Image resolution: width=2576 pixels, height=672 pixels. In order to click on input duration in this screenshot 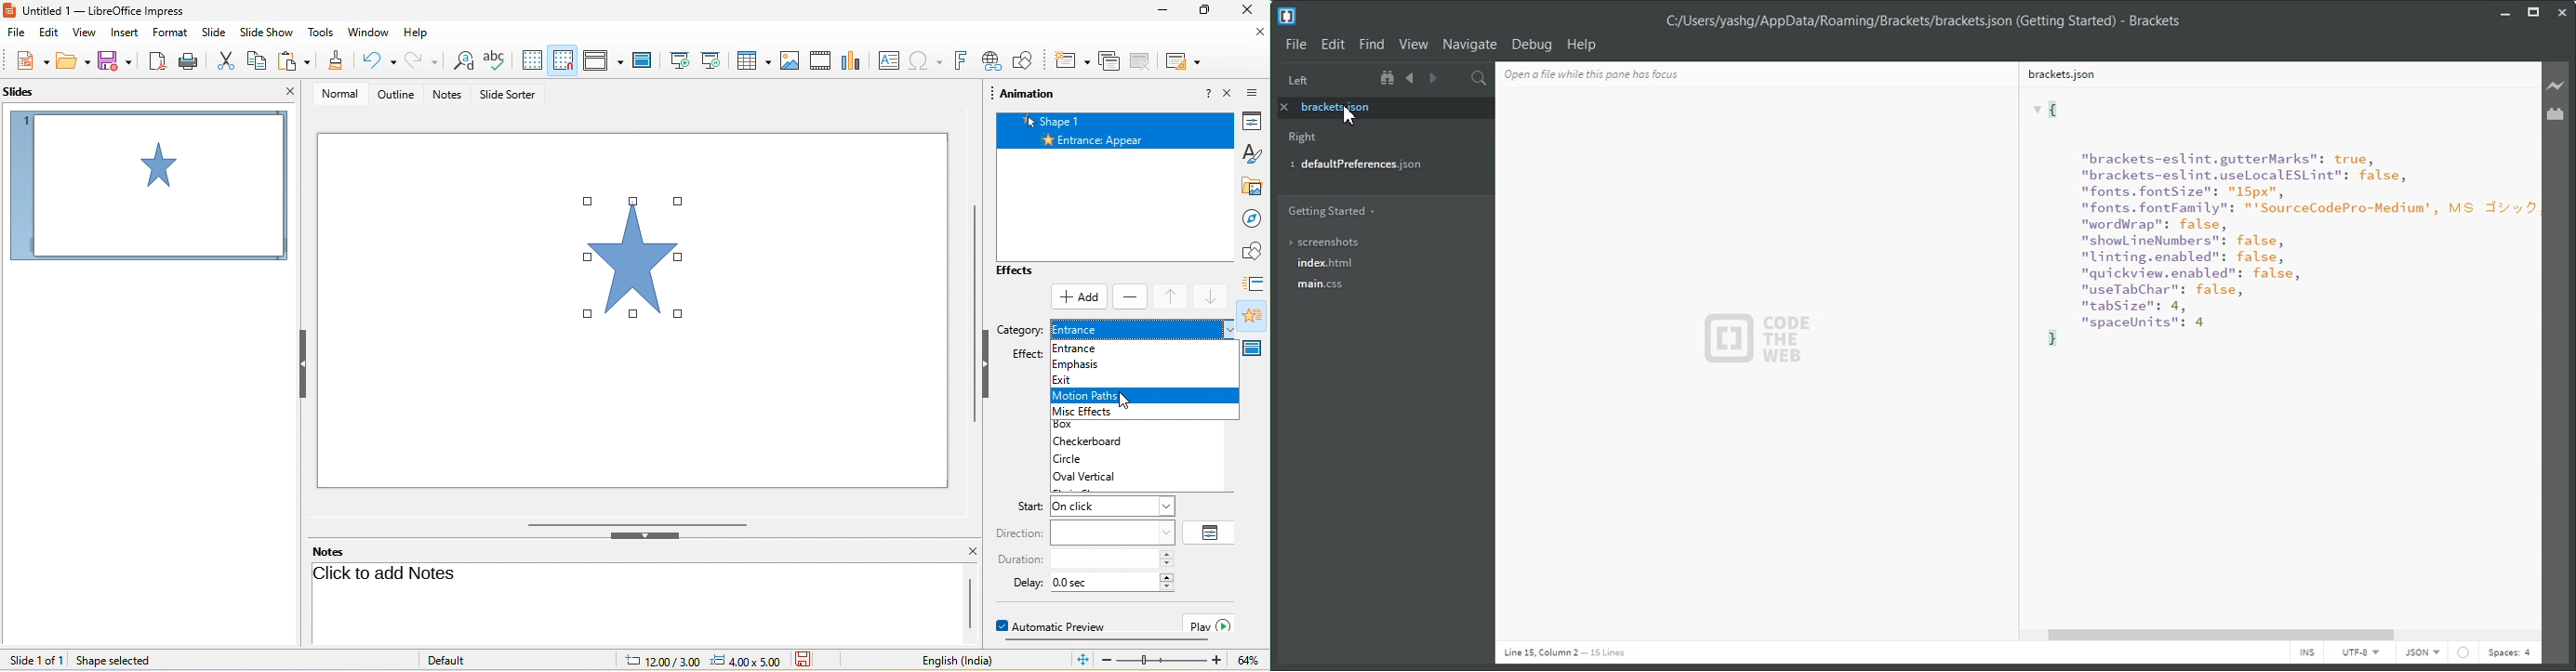, I will do `click(1104, 559)`.